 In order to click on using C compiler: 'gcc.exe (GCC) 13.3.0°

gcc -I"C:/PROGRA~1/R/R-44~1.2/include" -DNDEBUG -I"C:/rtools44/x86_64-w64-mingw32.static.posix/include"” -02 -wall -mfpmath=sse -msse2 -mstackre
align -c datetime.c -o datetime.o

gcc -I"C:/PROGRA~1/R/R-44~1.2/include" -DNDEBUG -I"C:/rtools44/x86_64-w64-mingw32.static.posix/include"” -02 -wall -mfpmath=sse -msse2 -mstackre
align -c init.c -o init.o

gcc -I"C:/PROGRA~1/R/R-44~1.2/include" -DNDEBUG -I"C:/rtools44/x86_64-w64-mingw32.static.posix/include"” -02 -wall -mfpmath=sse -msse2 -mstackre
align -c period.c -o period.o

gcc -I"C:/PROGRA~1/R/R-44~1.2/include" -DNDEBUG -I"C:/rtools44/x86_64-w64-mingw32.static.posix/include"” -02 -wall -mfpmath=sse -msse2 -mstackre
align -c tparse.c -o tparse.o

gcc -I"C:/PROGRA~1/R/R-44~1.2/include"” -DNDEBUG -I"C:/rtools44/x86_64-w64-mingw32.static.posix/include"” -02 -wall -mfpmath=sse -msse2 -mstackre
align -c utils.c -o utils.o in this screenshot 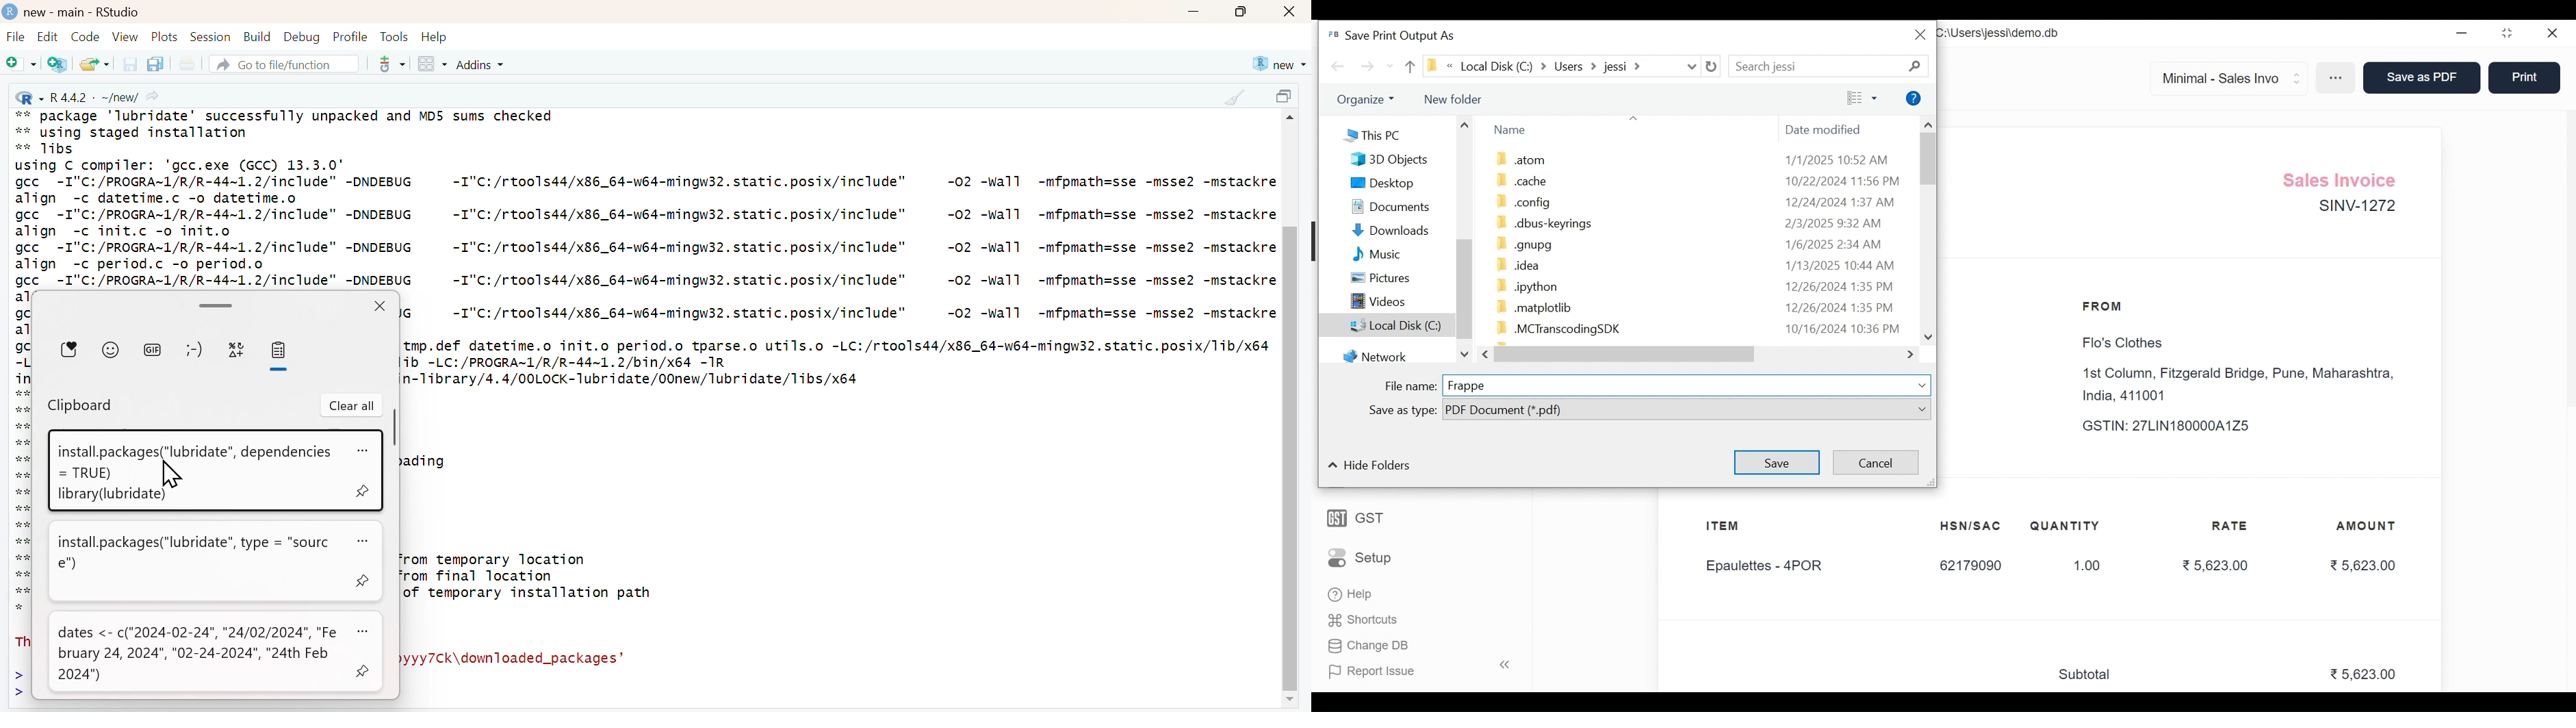, I will do `click(645, 222)`.